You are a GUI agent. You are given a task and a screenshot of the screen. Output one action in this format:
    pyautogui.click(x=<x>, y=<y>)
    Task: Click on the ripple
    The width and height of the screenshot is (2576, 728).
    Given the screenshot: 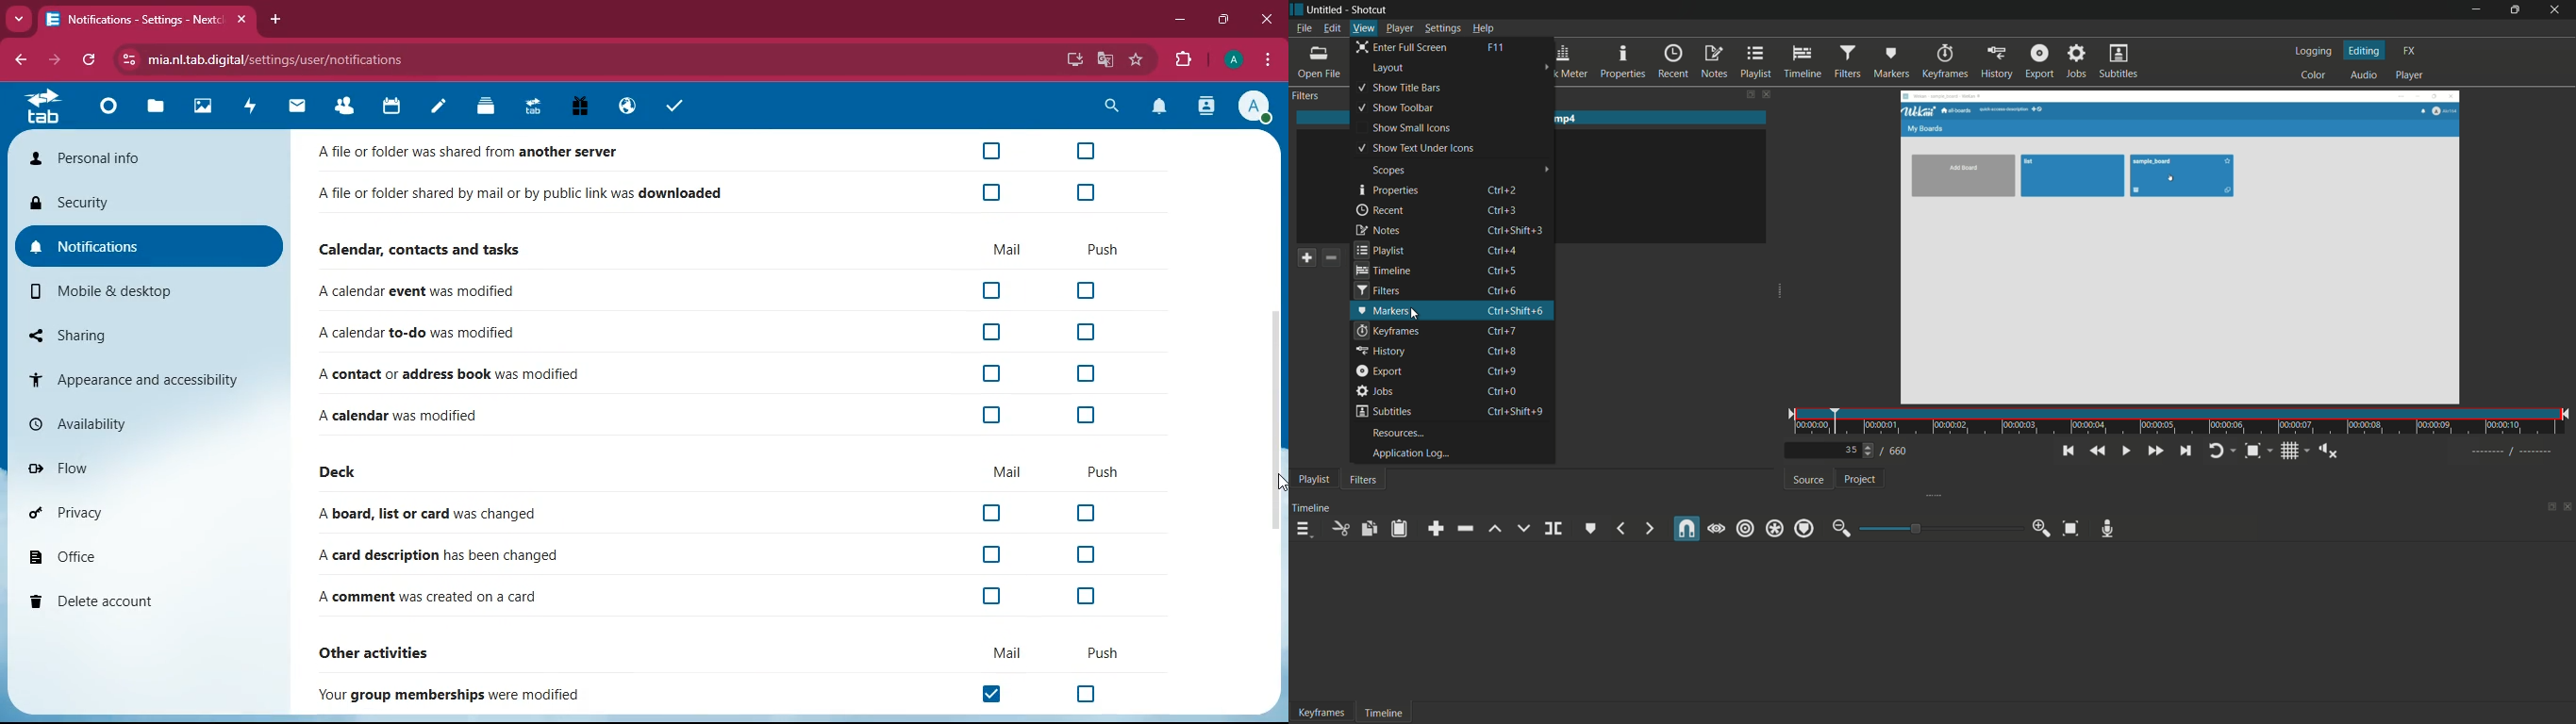 What is the action you would take?
    pyautogui.click(x=1746, y=528)
    